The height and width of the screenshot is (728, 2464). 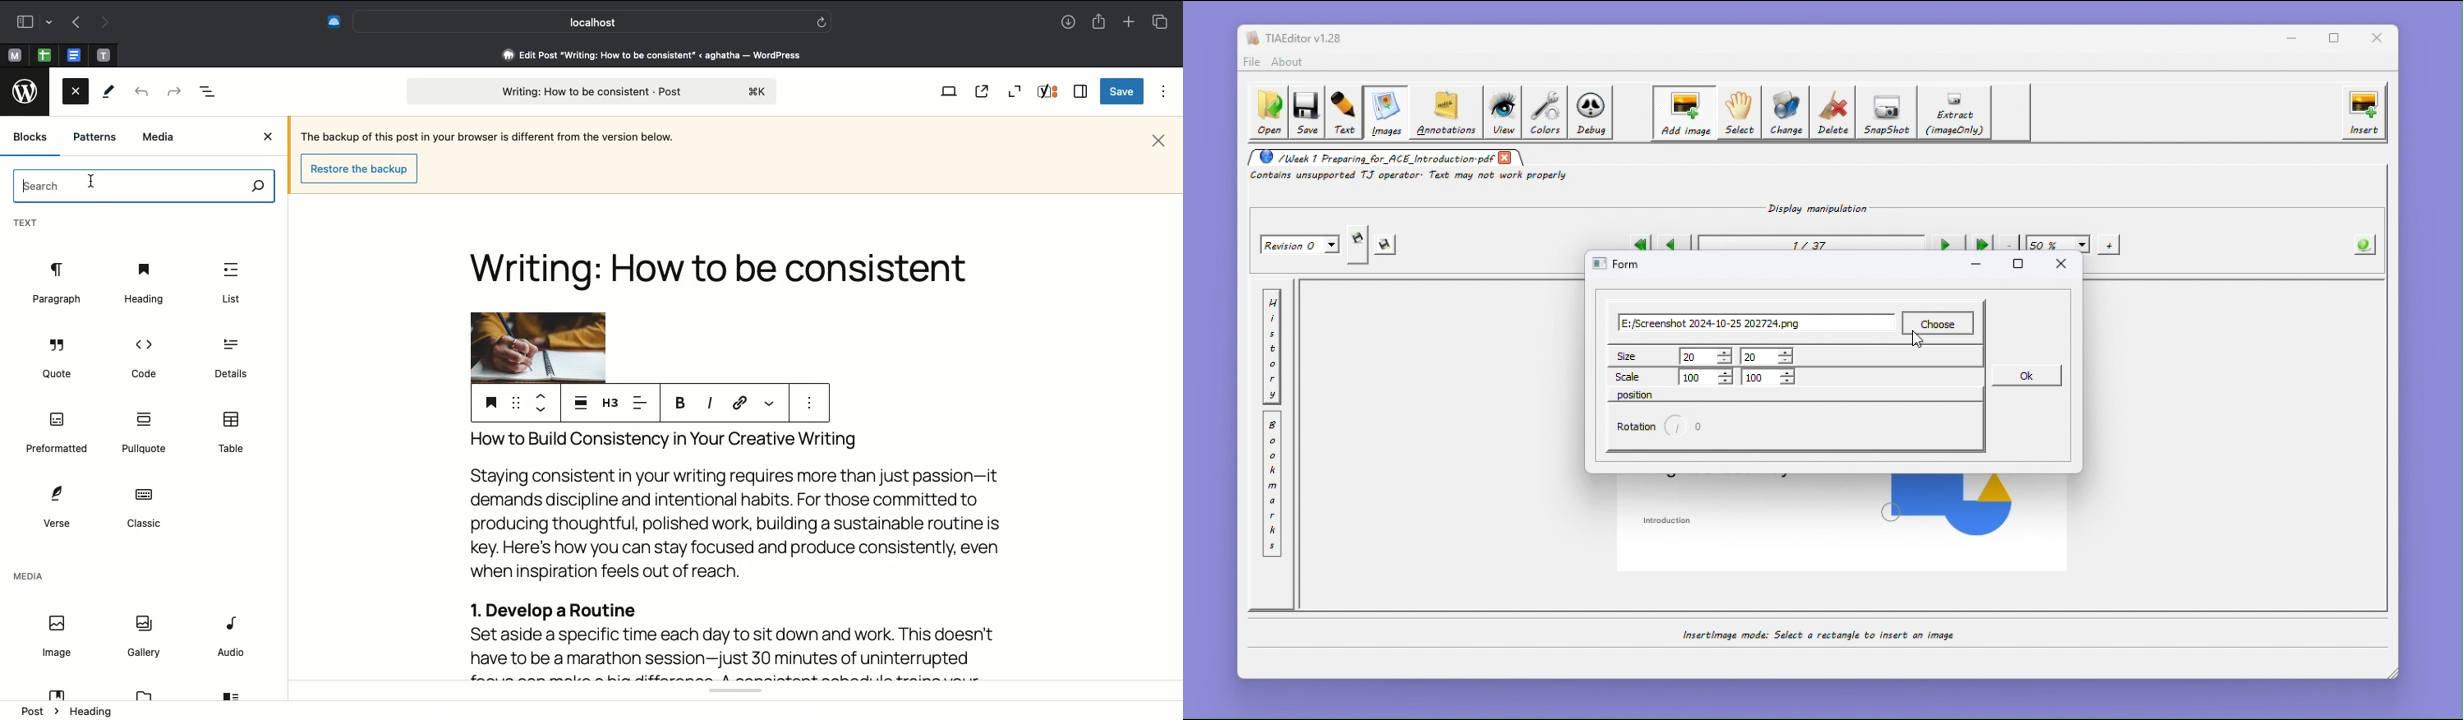 I want to click on Save, so click(x=1122, y=91).